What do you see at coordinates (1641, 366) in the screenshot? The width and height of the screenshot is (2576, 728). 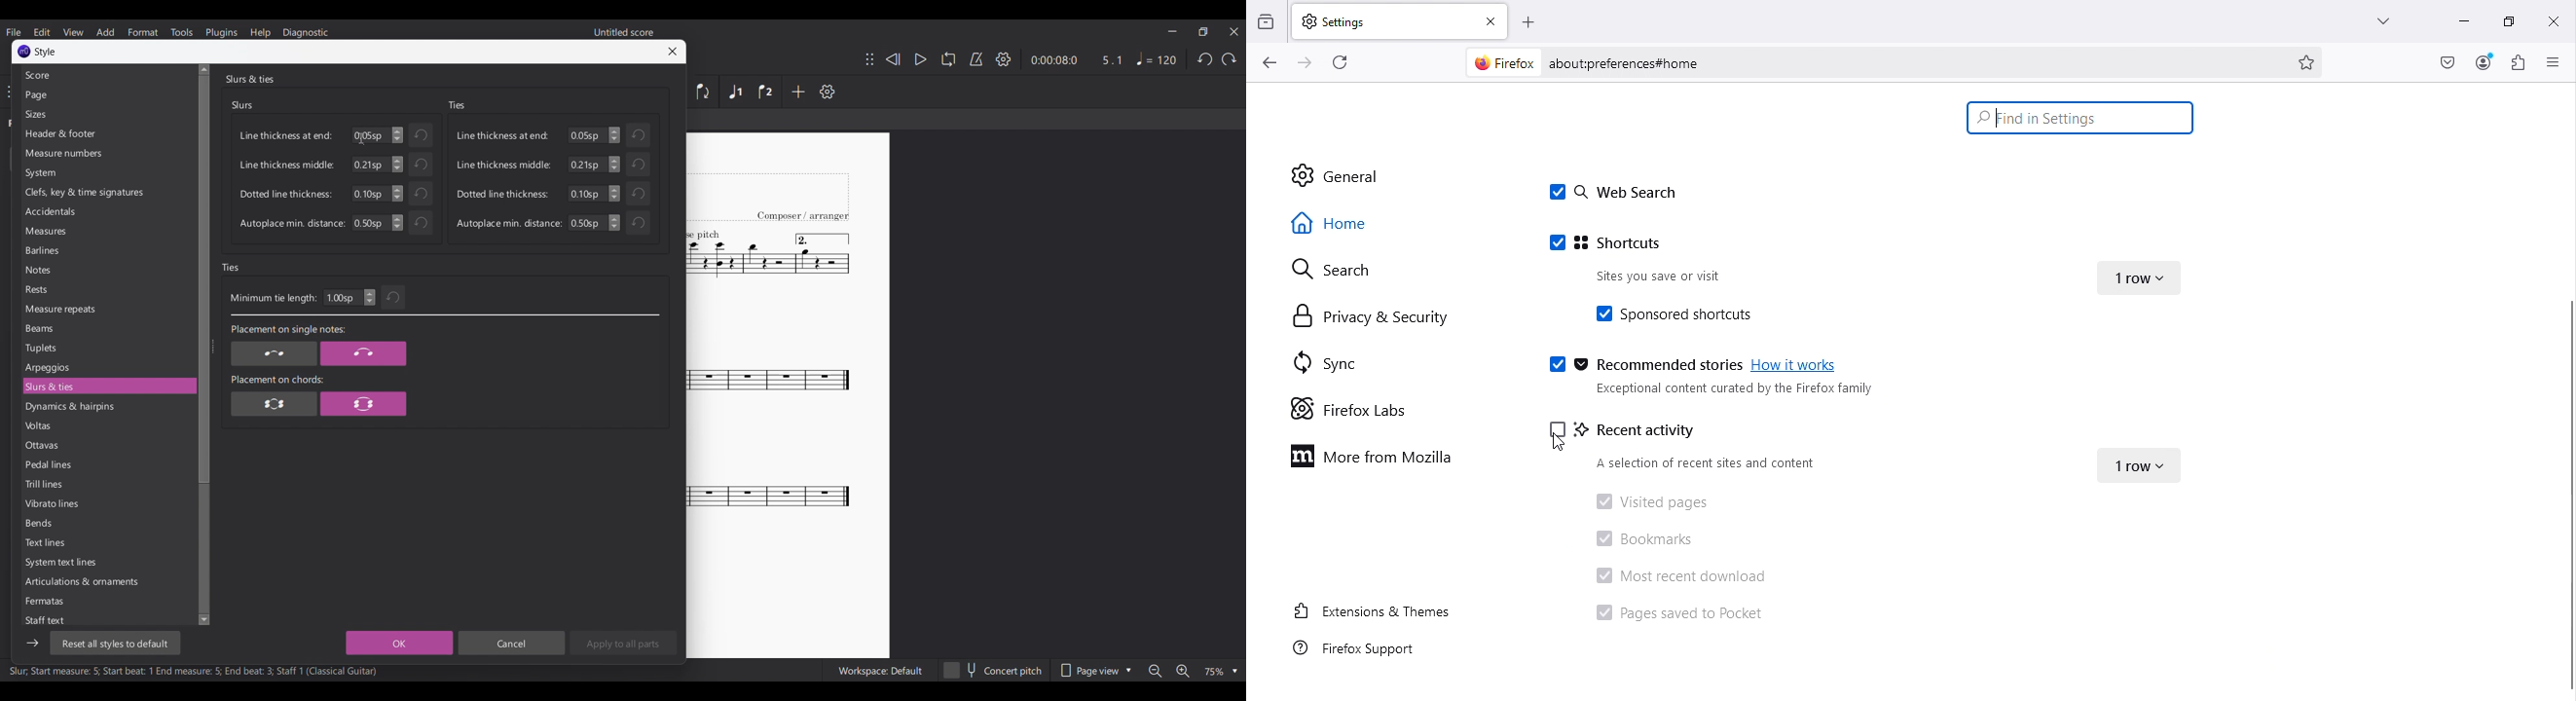 I see `Recommend stories` at bounding box center [1641, 366].